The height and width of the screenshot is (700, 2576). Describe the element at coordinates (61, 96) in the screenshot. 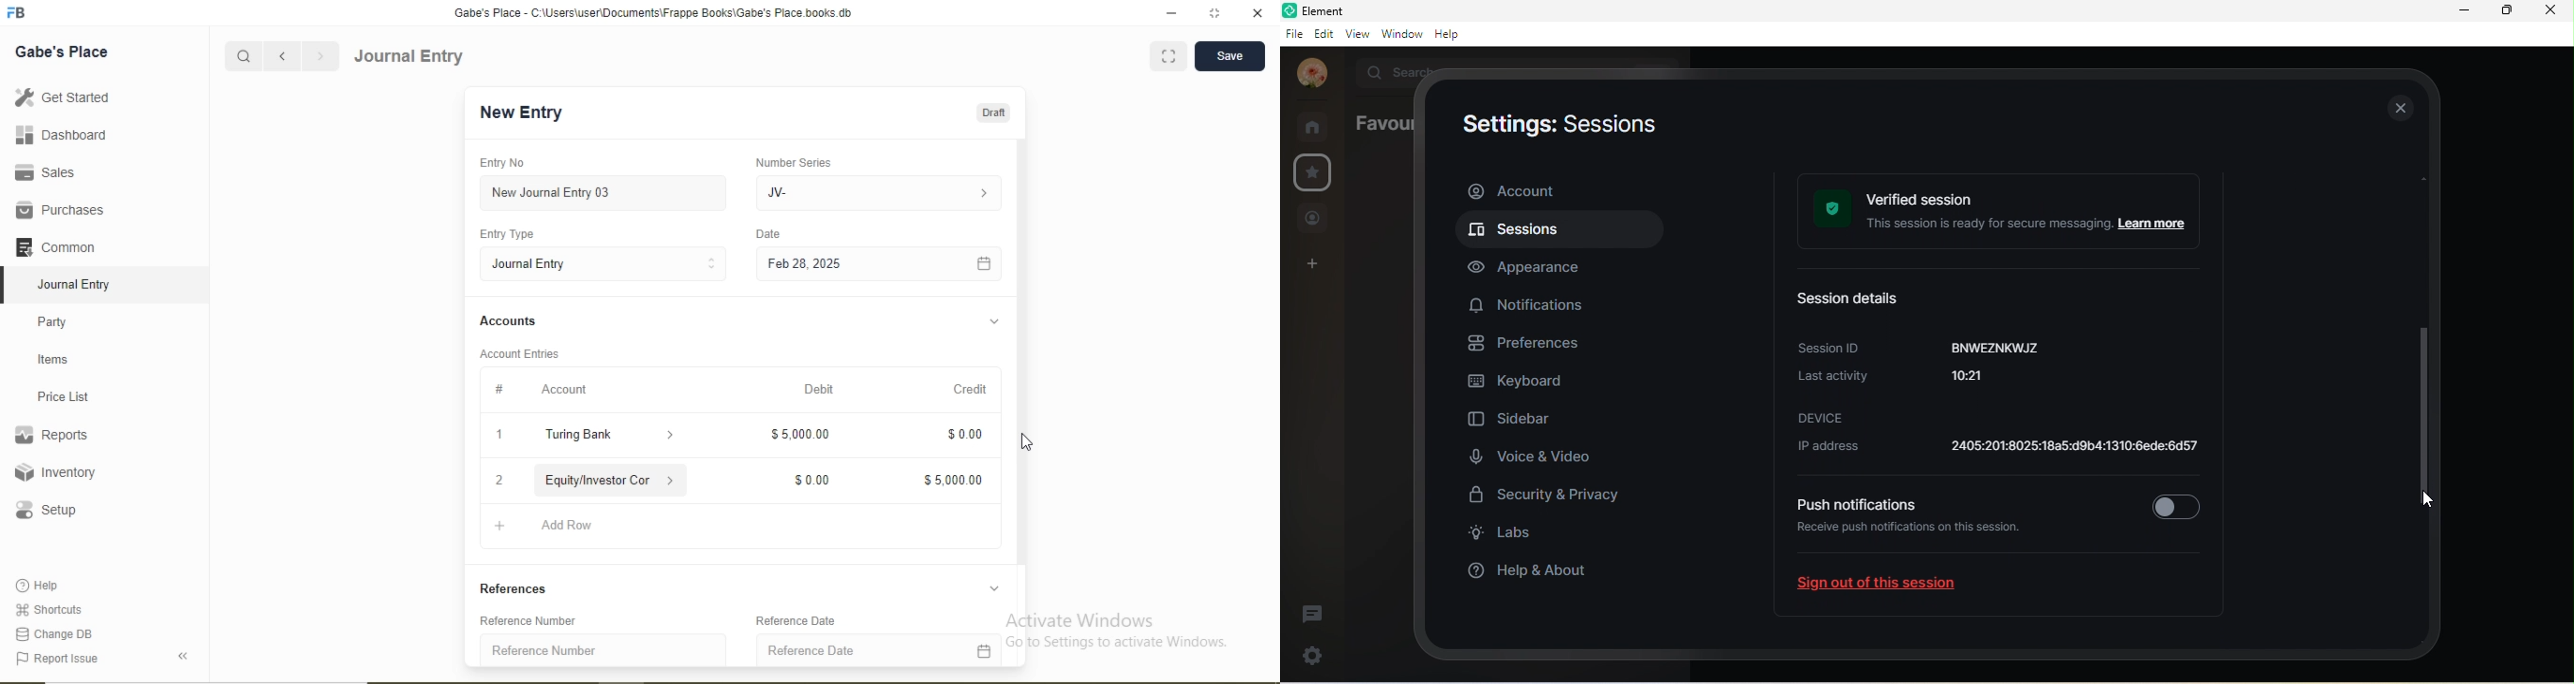

I see `Get Started` at that location.